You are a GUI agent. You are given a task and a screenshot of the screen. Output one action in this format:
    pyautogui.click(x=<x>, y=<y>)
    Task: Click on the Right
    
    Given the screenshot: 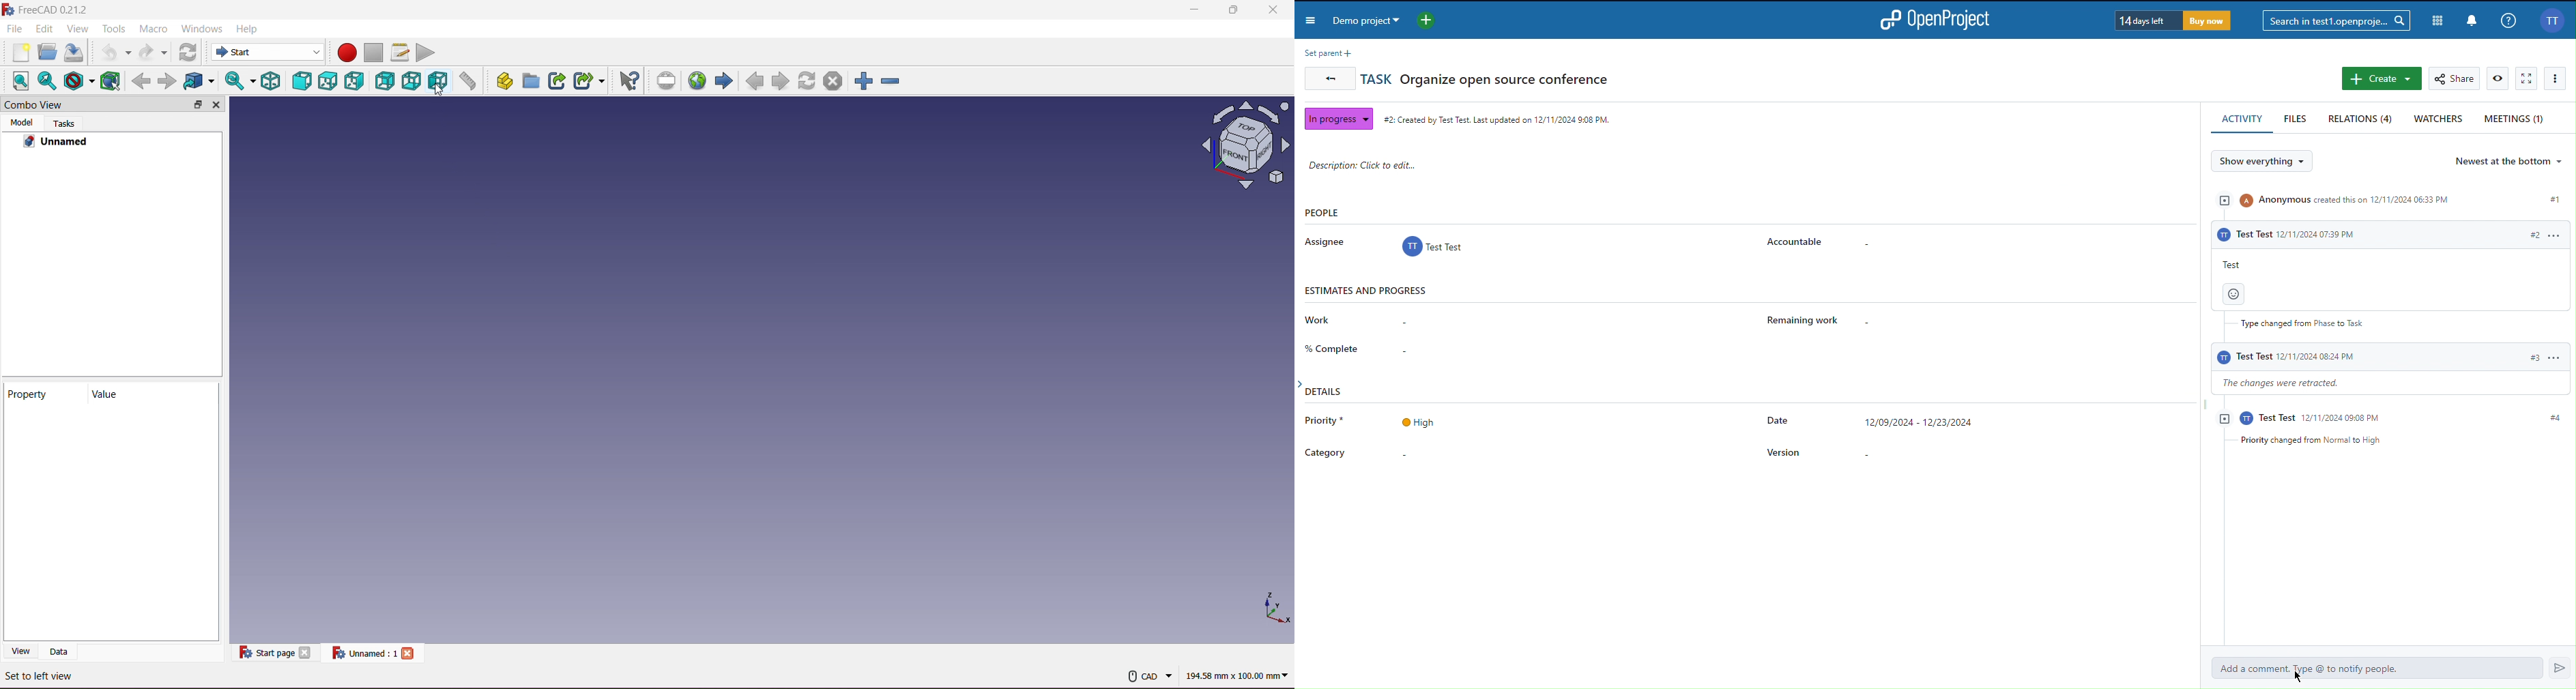 What is the action you would take?
    pyautogui.click(x=354, y=81)
    